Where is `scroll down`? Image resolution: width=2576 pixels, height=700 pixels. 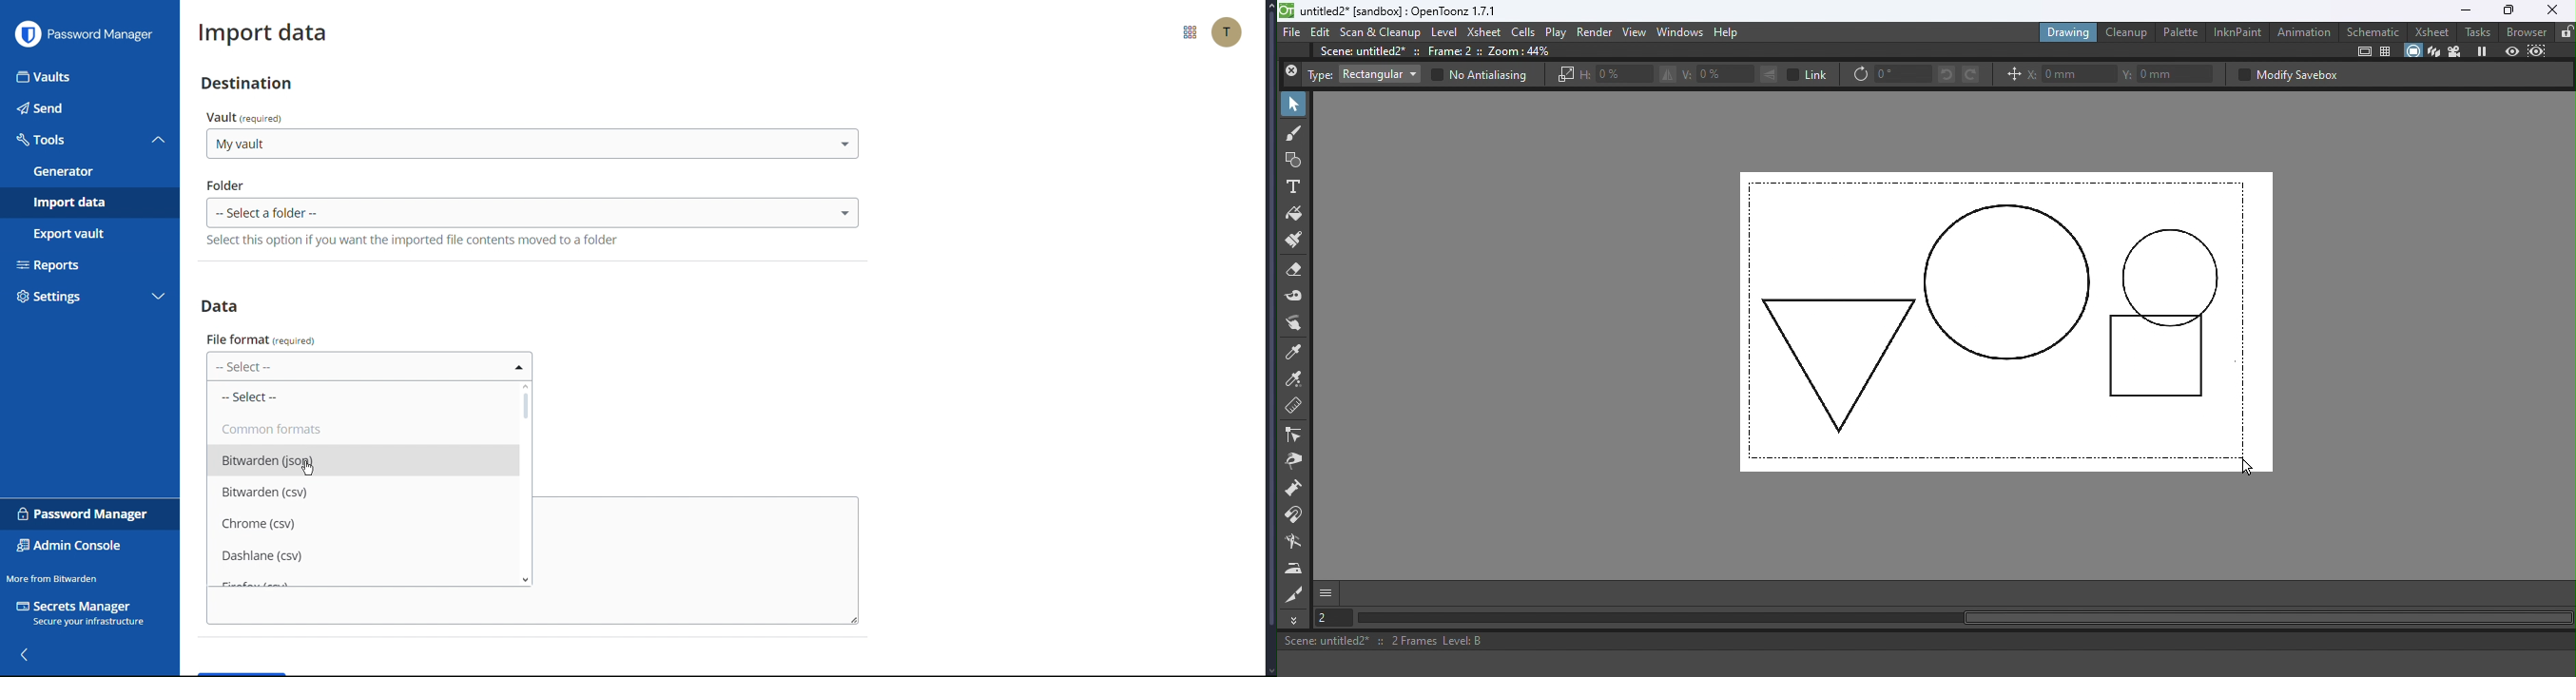 scroll down is located at coordinates (1269, 672).